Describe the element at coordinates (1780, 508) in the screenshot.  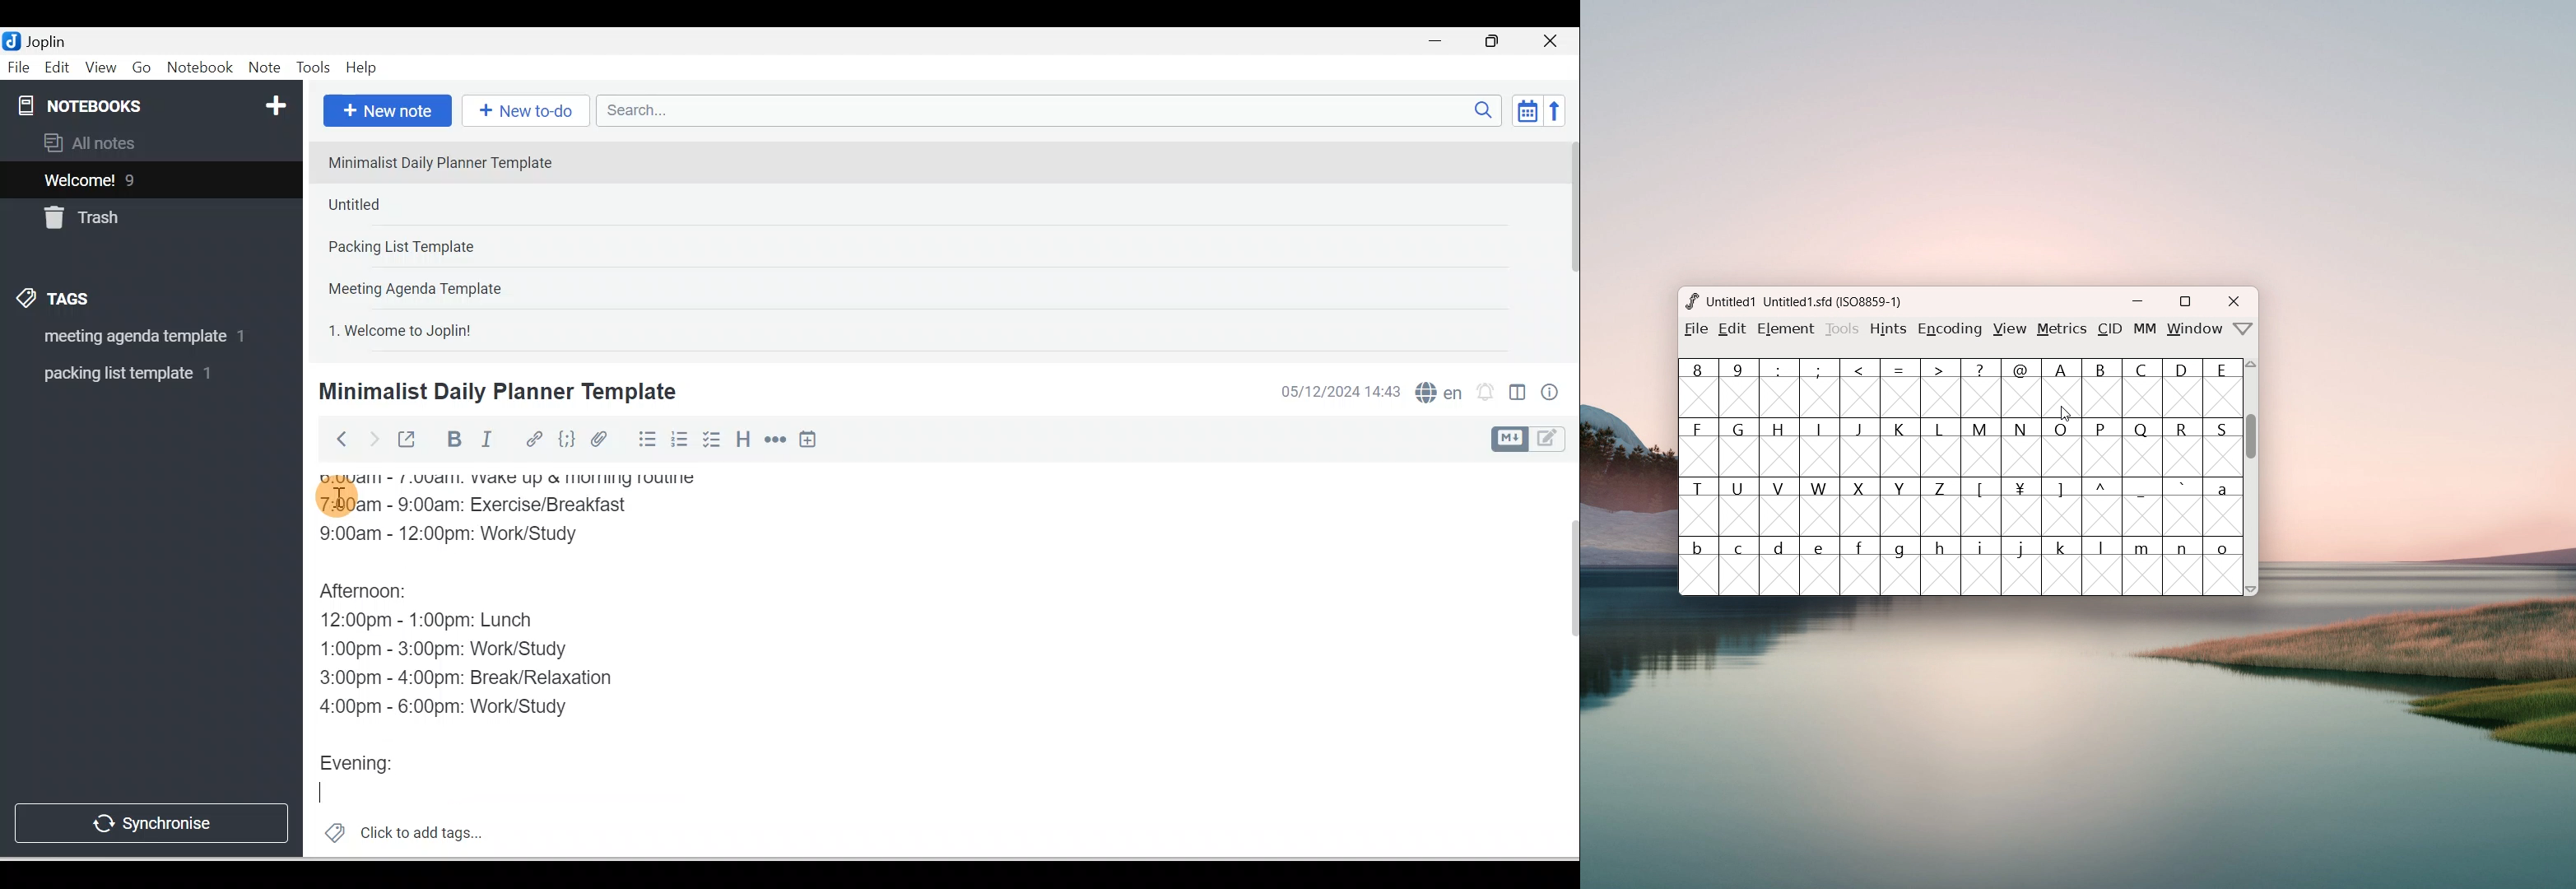
I see `V` at that location.